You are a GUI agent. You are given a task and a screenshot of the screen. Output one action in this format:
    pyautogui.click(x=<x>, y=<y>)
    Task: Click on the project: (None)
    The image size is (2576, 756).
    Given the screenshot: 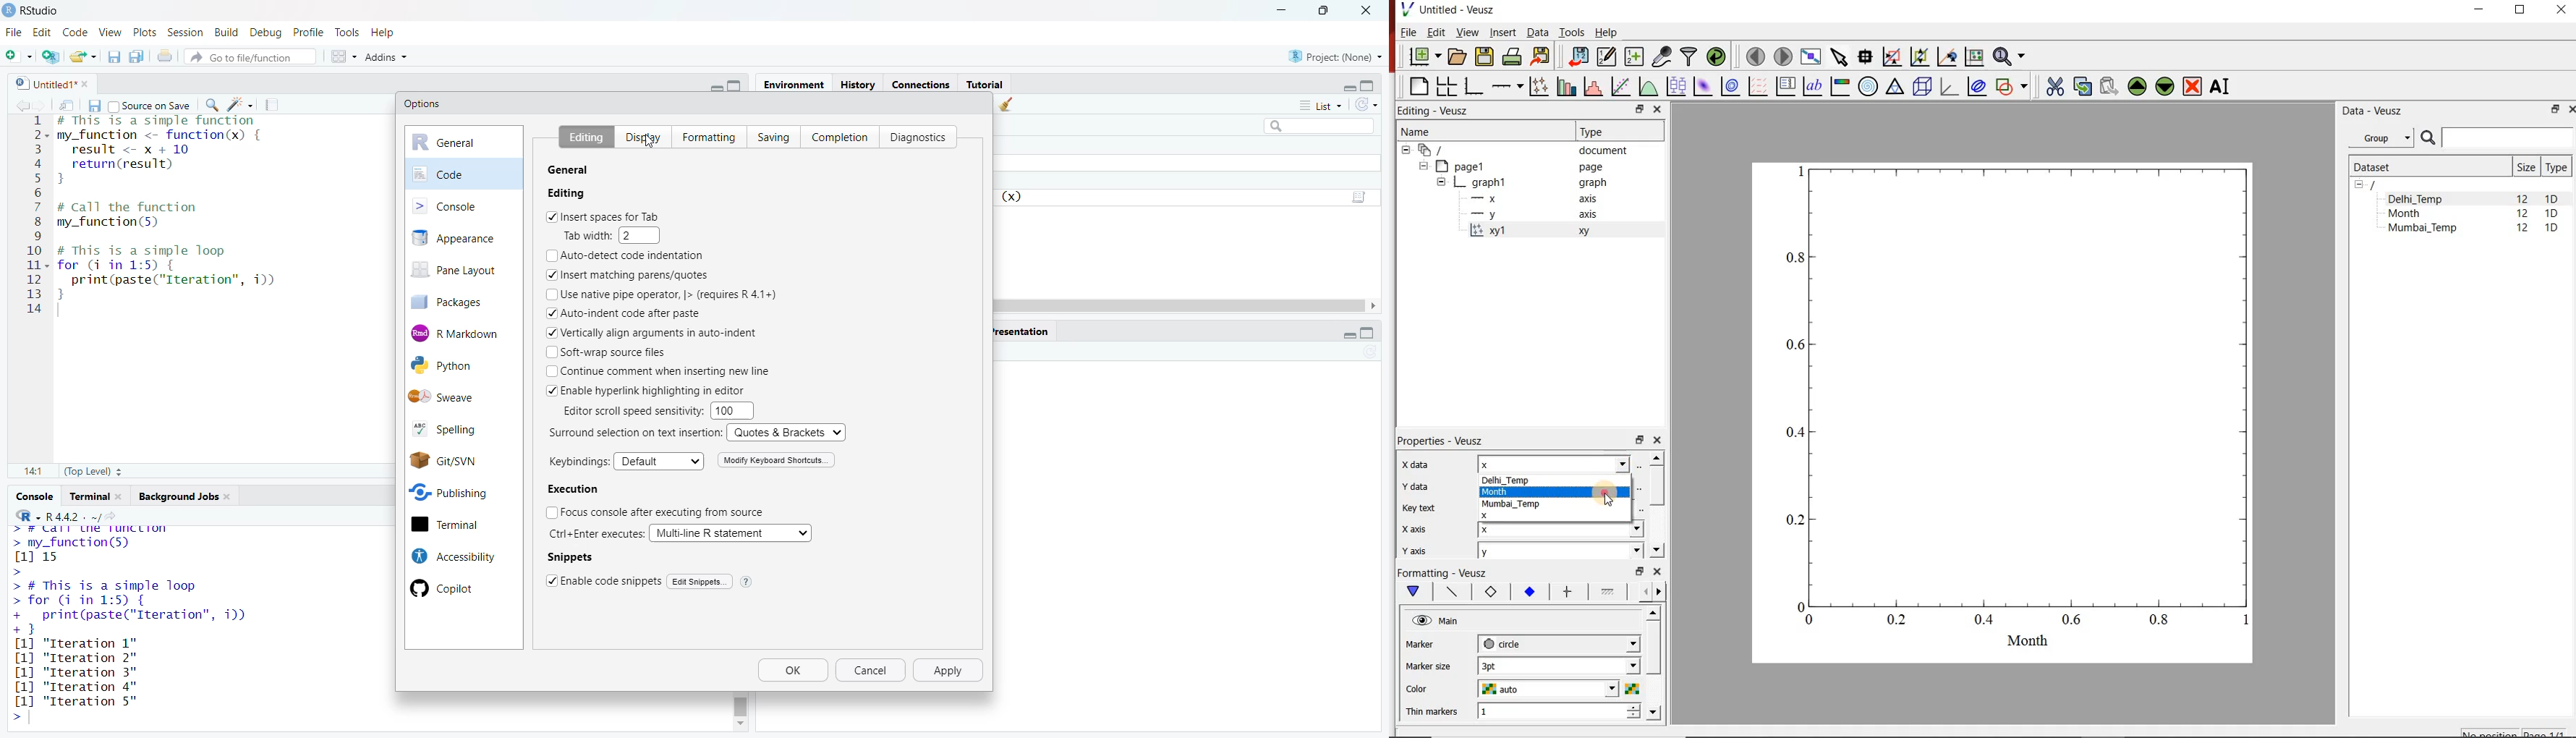 What is the action you would take?
    pyautogui.click(x=1336, y=57)
    